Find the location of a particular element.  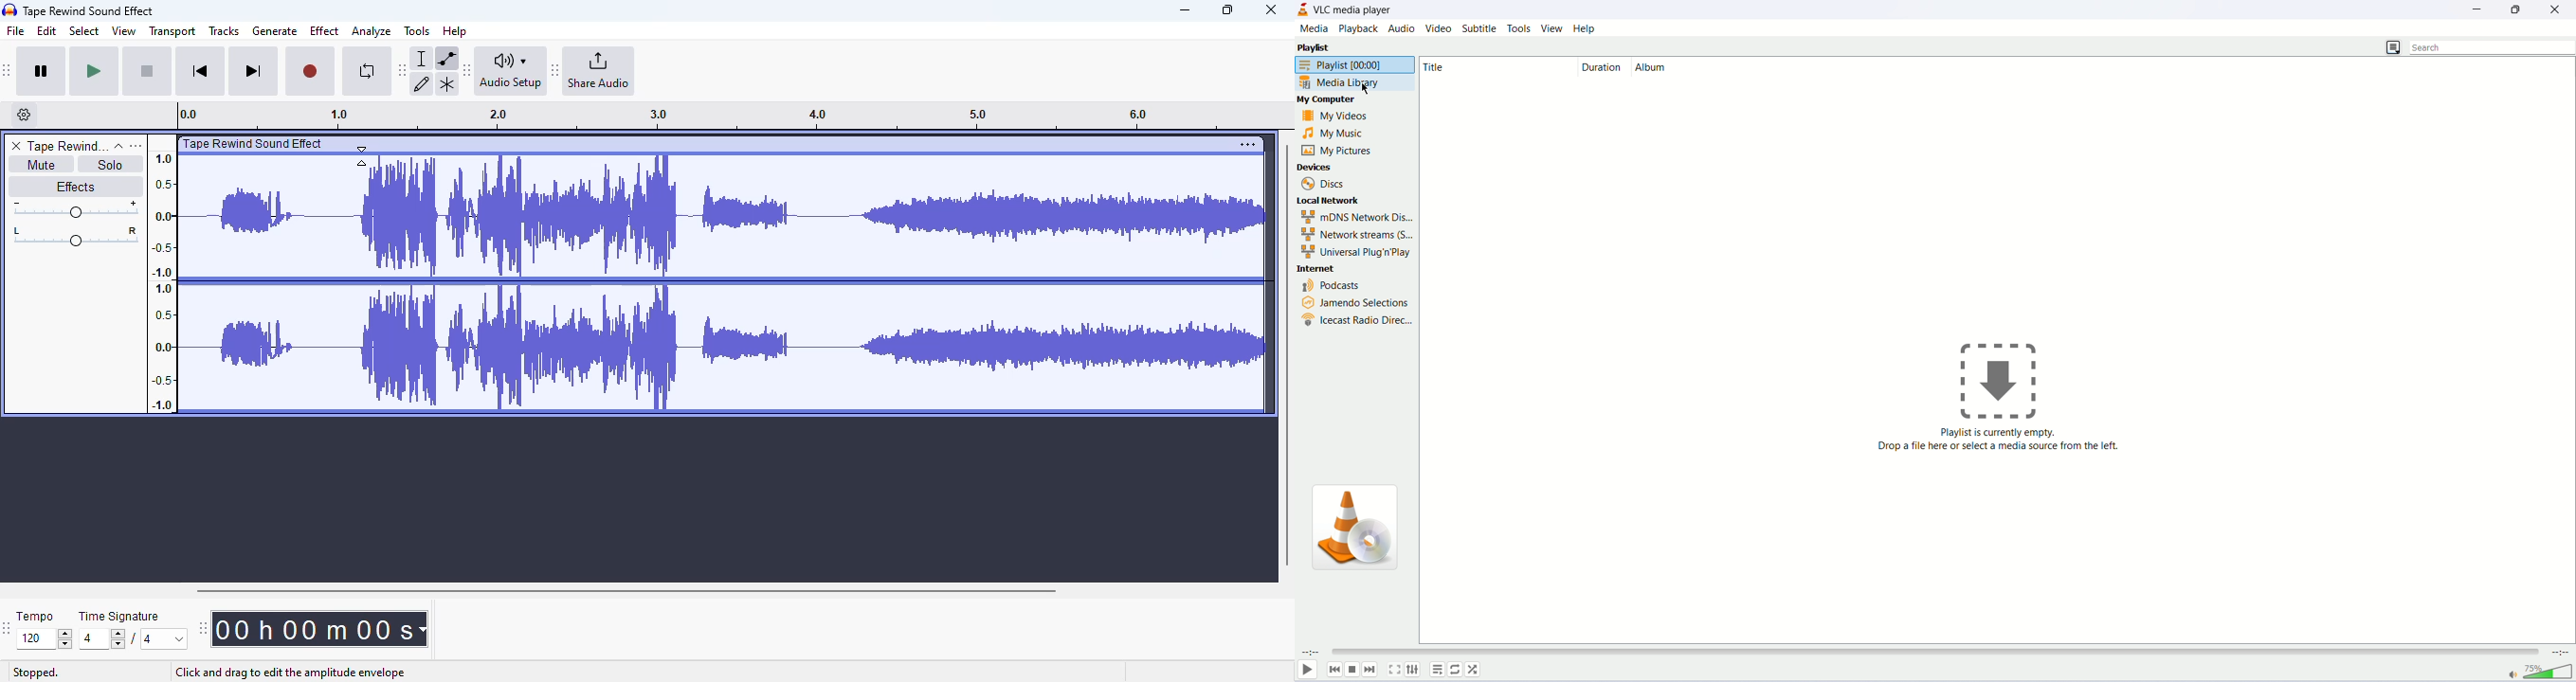

Move audacity time toolbar is located at coordinates (202, 628).